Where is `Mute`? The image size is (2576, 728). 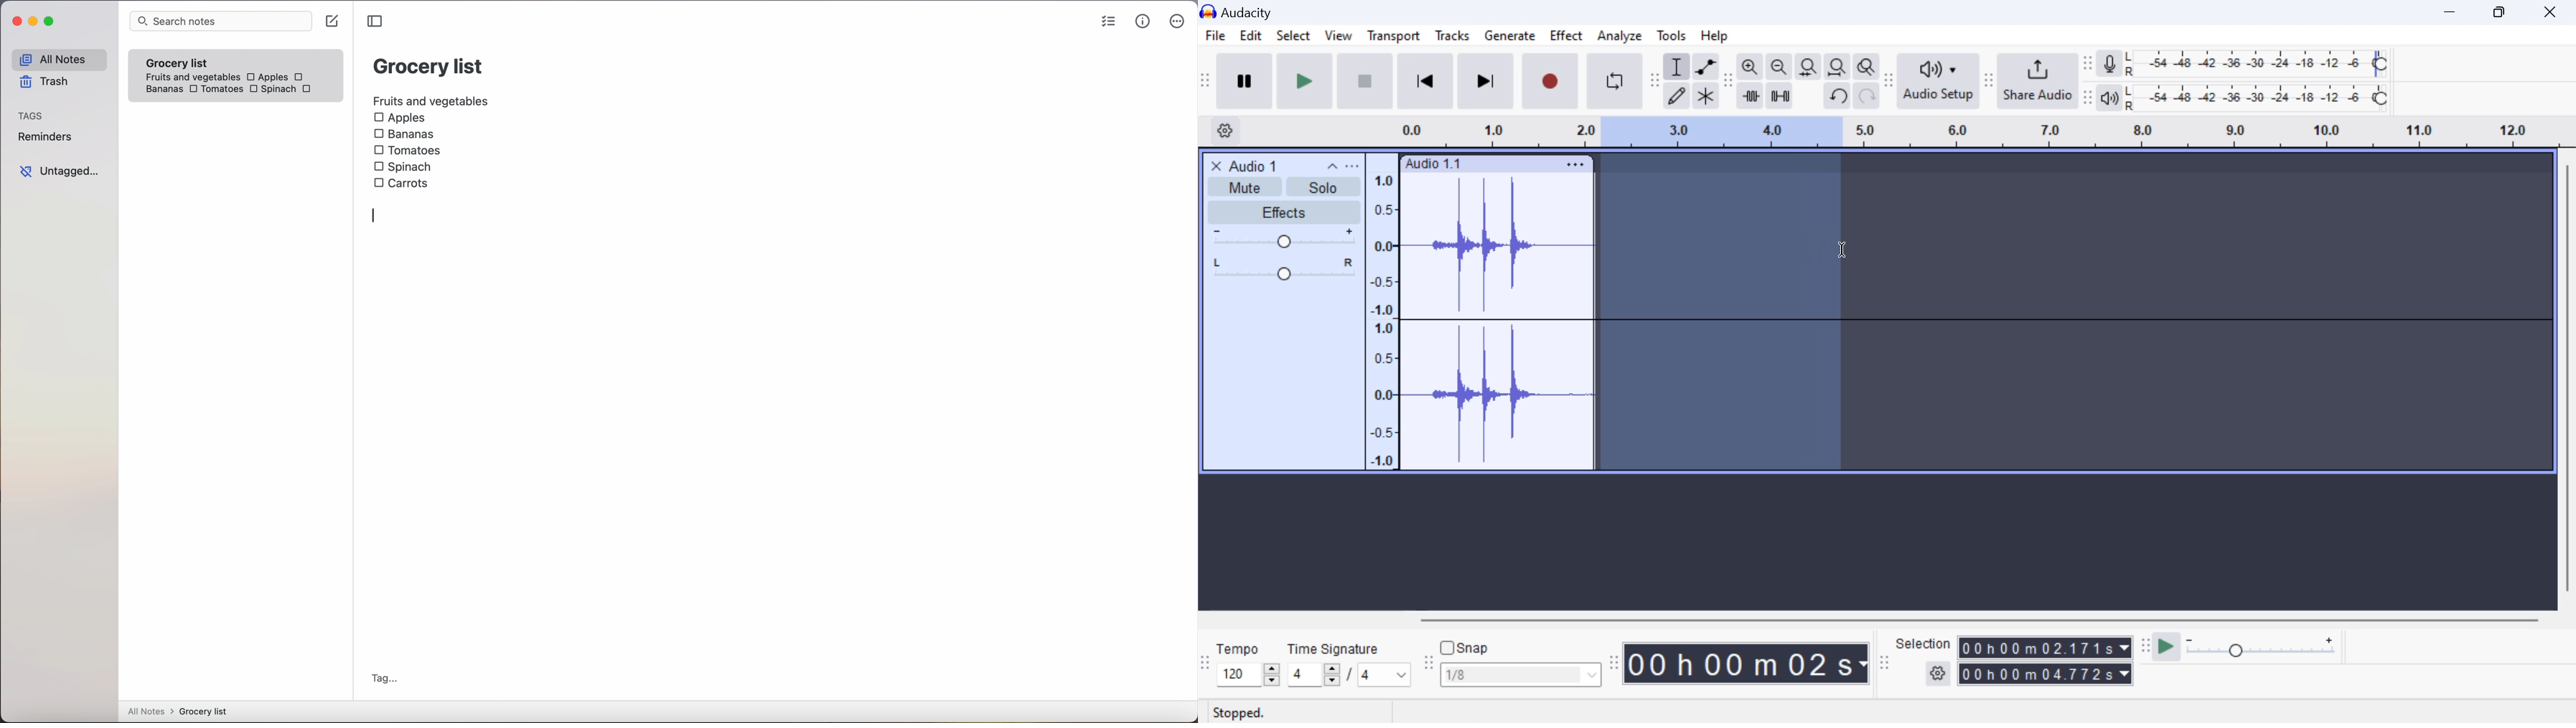 Mute is located at coordinates (1247, 186).